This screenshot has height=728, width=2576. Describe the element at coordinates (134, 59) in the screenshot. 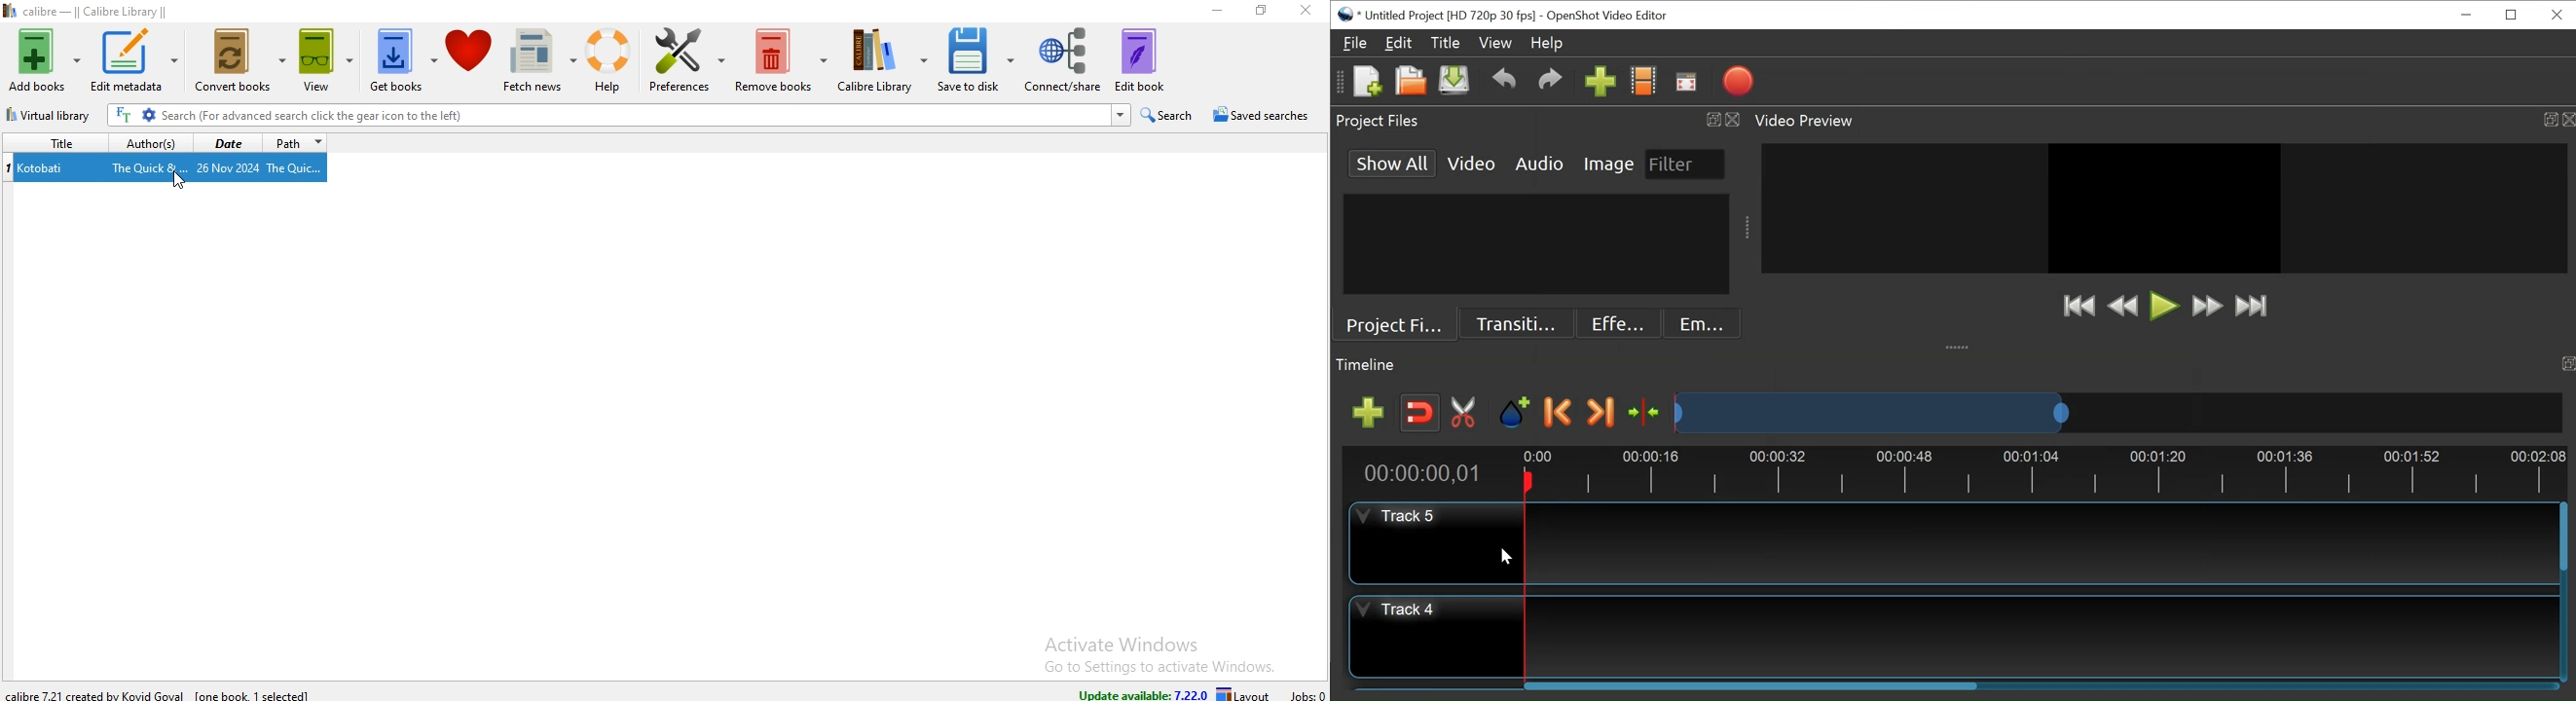

I see `edit metadata` at that location.